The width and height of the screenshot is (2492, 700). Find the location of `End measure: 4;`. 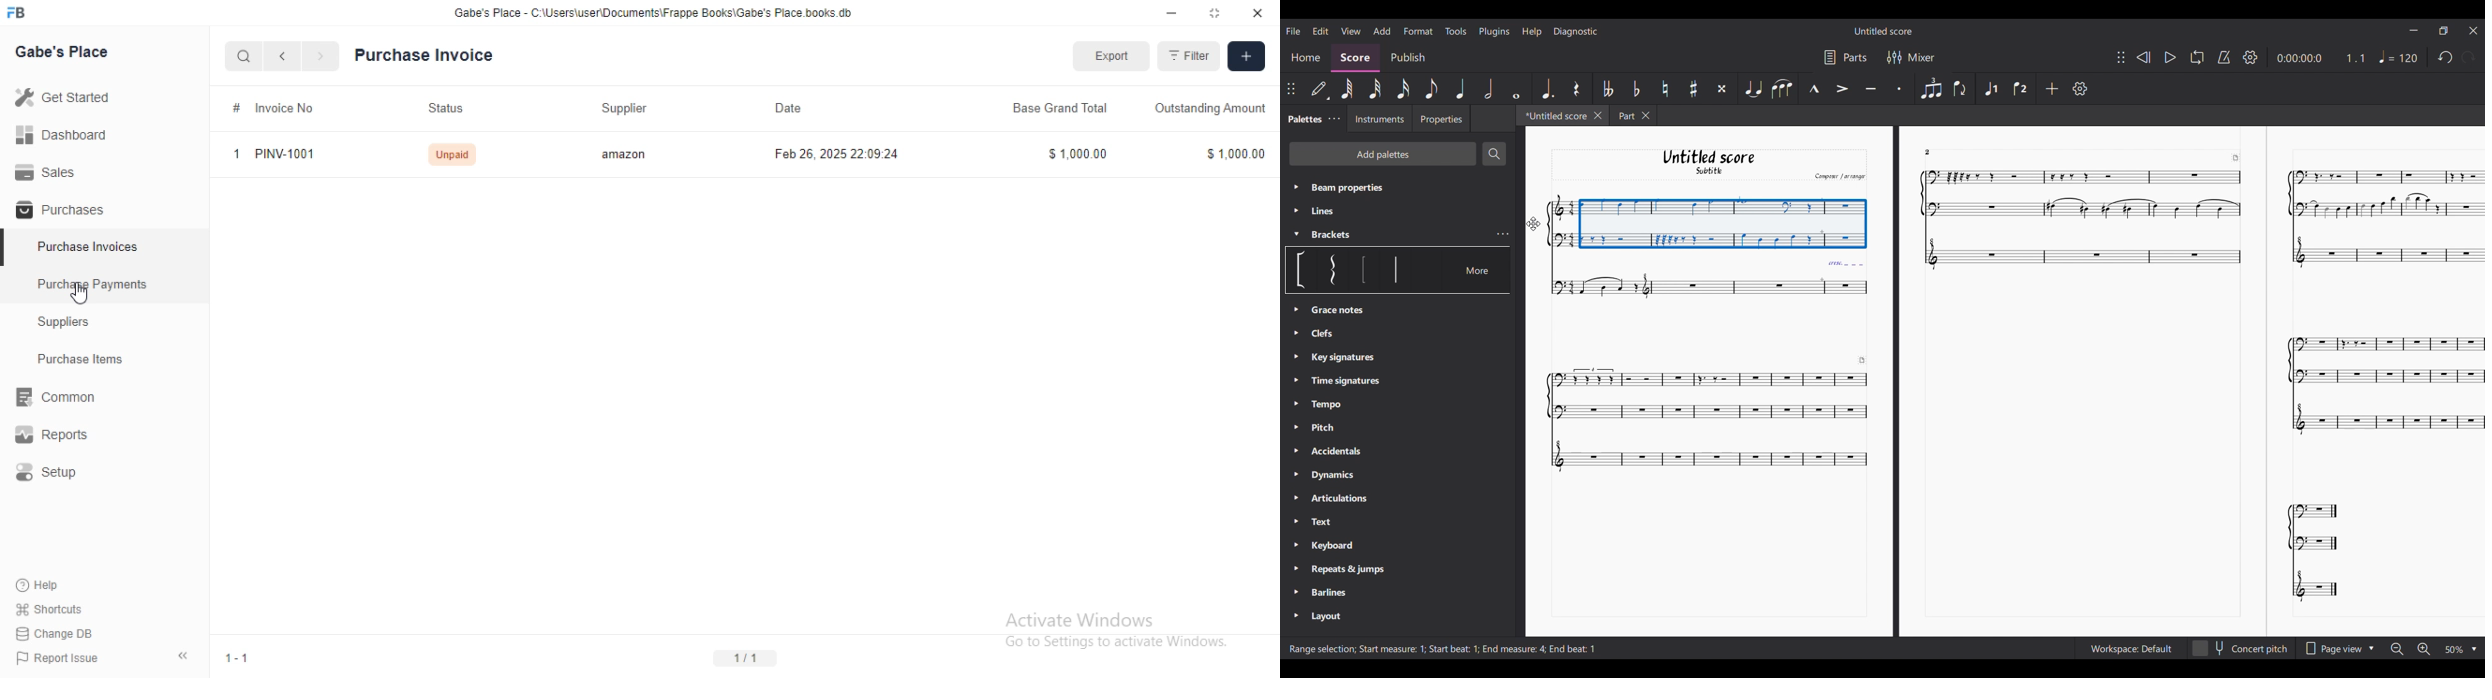

End measure: 4; is located at coordinates (1514, 648).